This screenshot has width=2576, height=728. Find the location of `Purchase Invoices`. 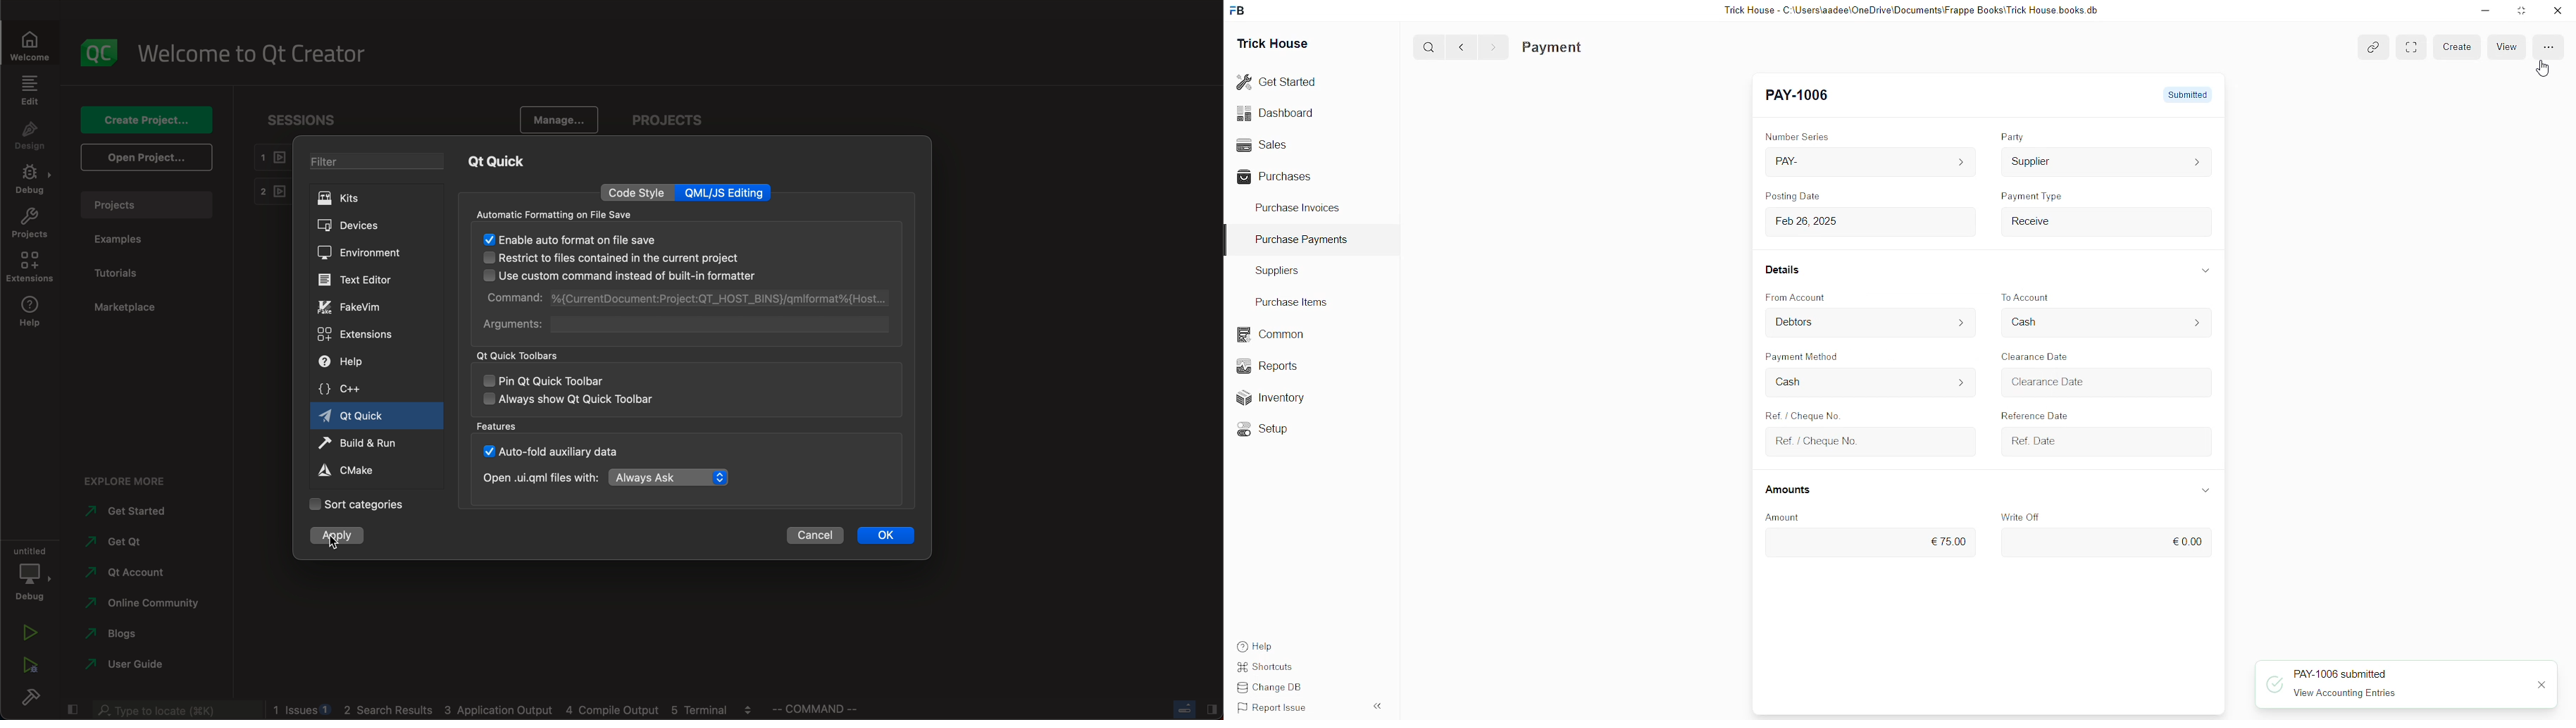

Purchase Invoices is located at coordinates (1296, 210).